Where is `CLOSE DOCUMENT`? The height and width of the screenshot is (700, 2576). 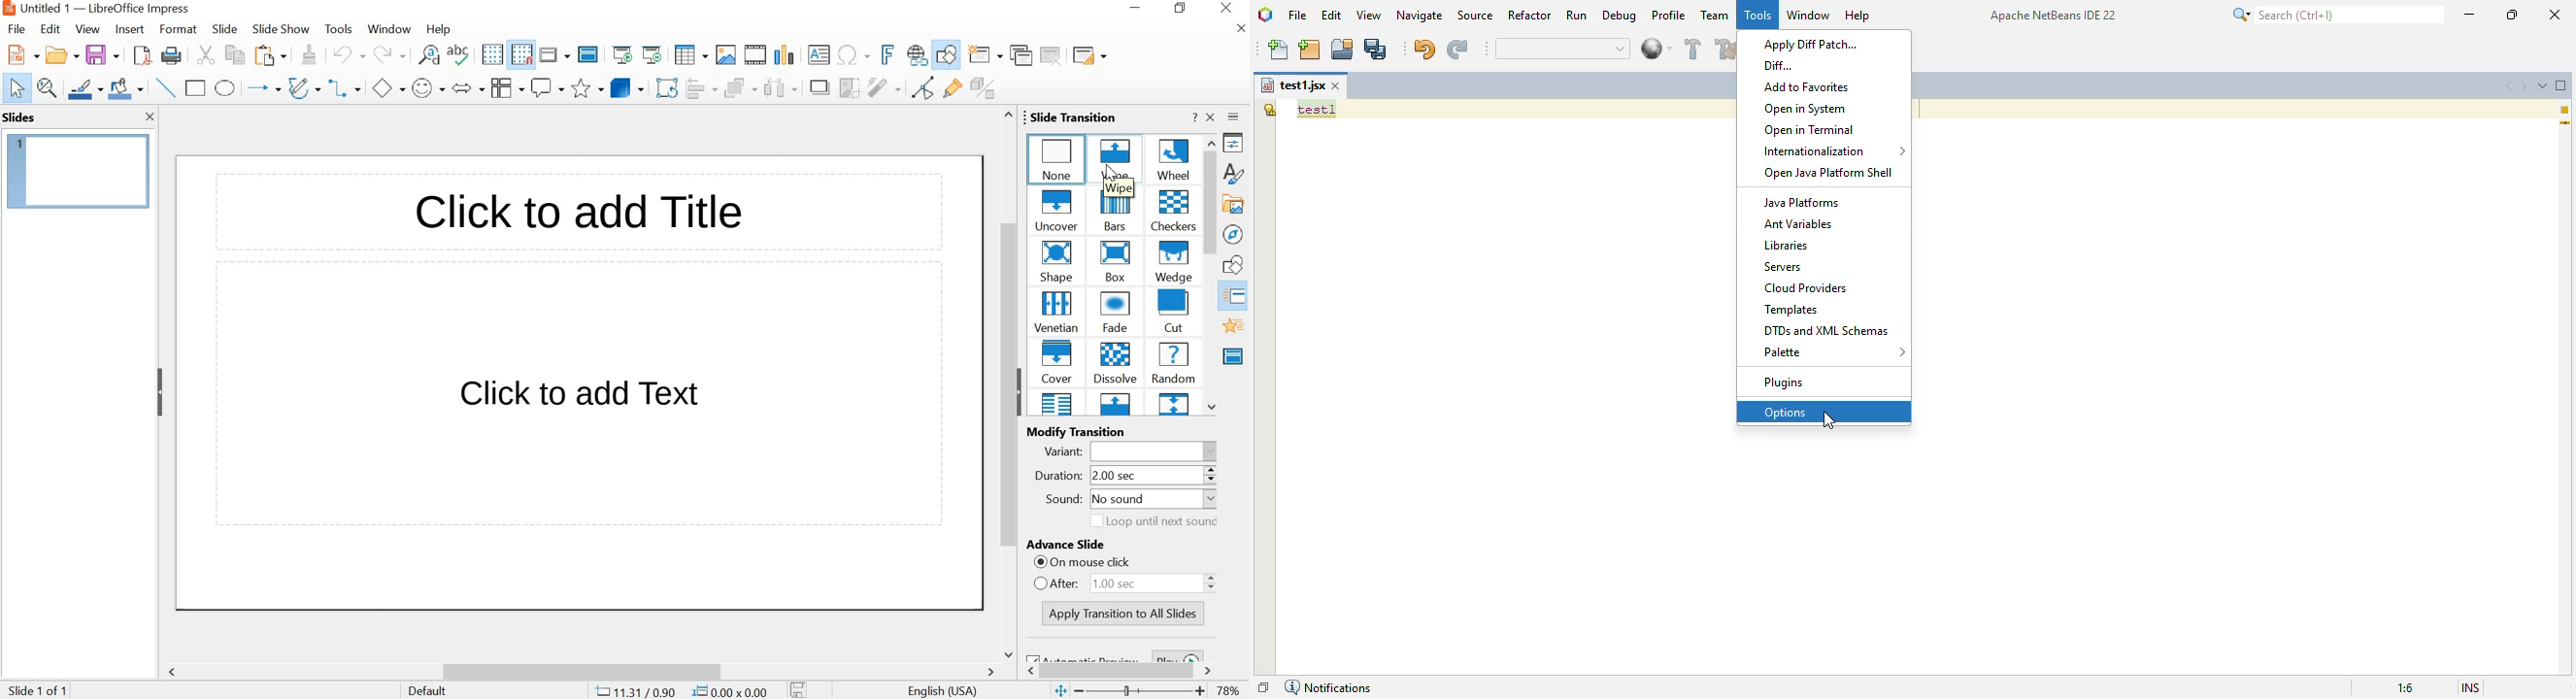 CLOSE DOCUMENT is located at coordinates (1239, 27).